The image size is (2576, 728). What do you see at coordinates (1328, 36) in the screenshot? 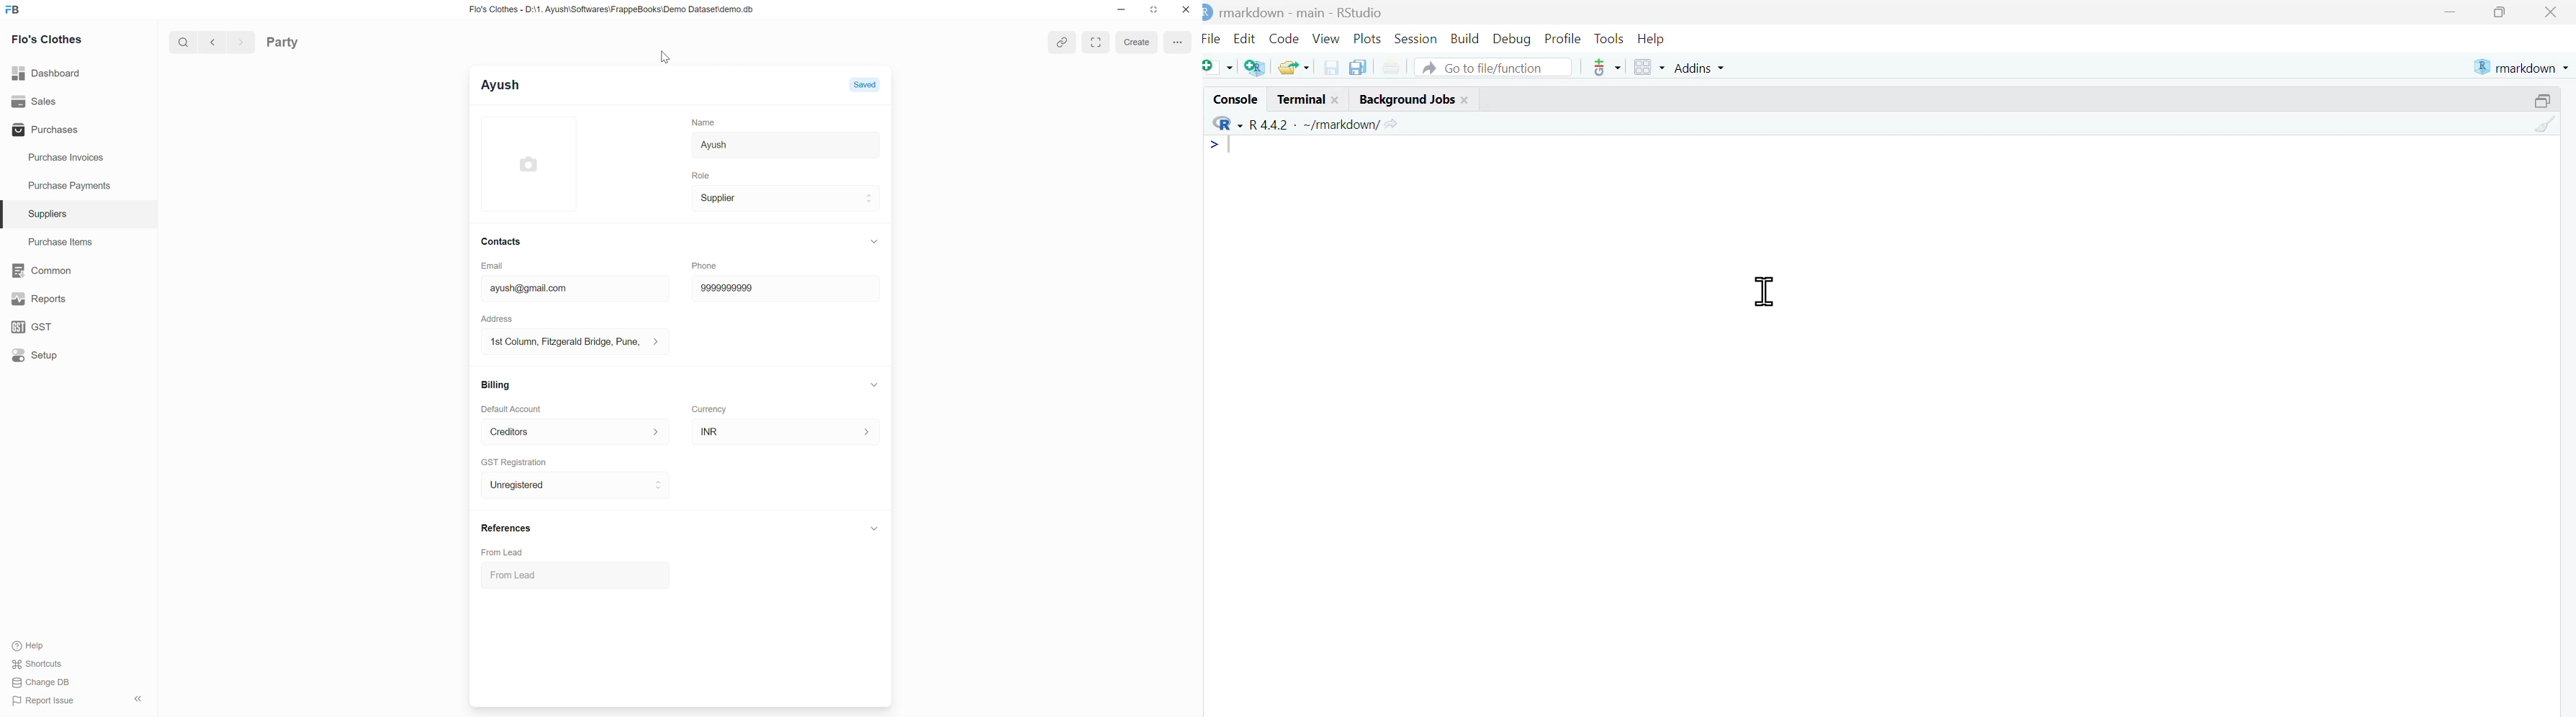
I see `View` at bounding box center [1328, 36].